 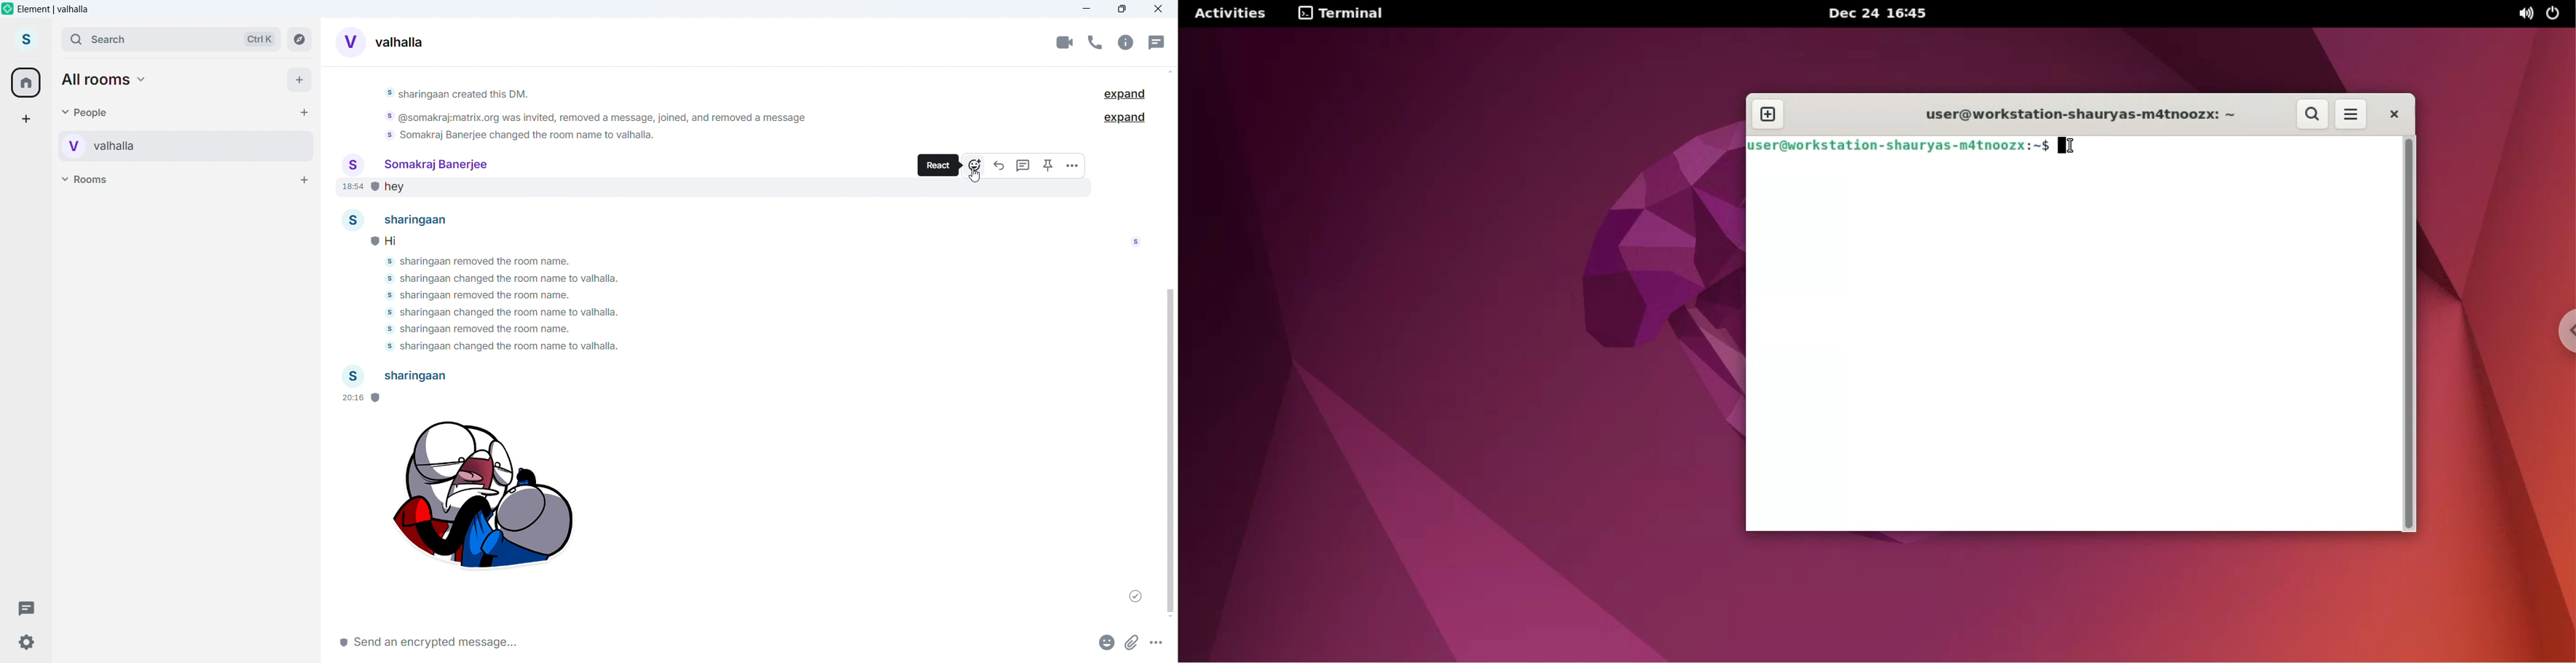 I want to click on home, so click(x=26, y=83).